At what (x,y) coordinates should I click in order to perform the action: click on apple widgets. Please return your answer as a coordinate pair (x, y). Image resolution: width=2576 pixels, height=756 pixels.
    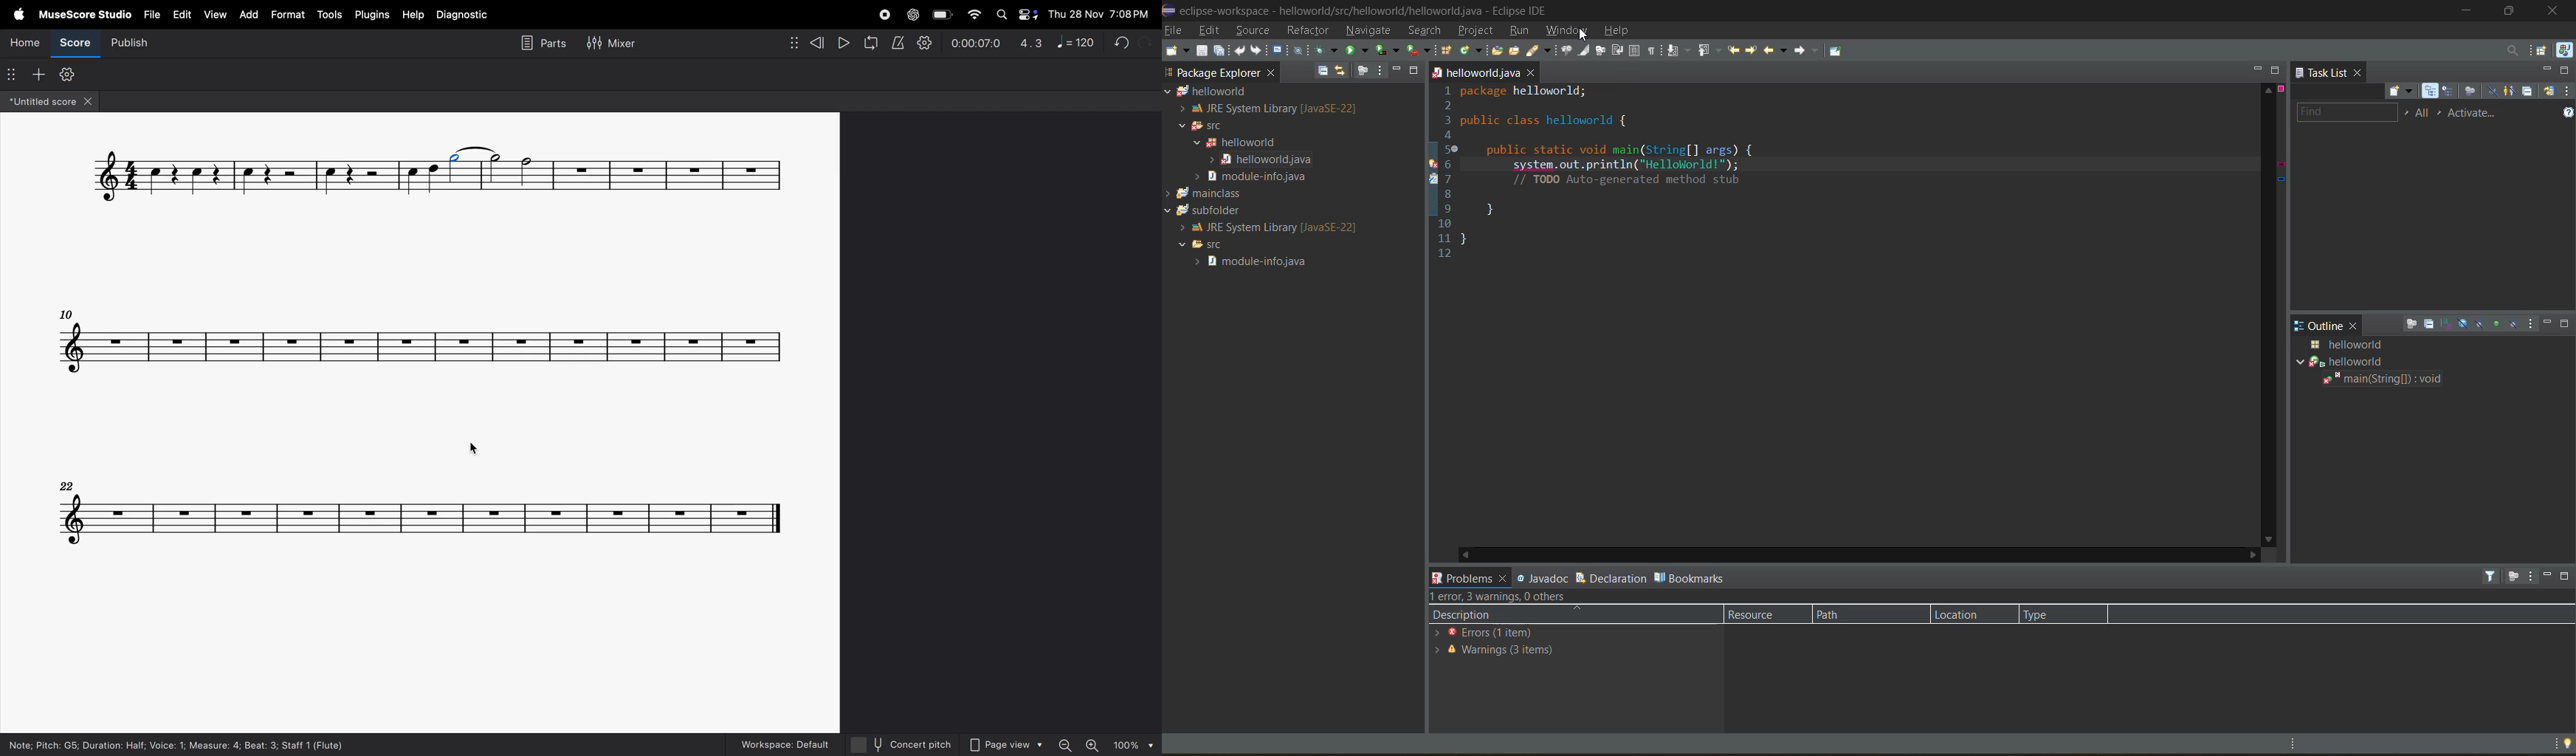
    Looking at the image, I should click on (1014, 15).